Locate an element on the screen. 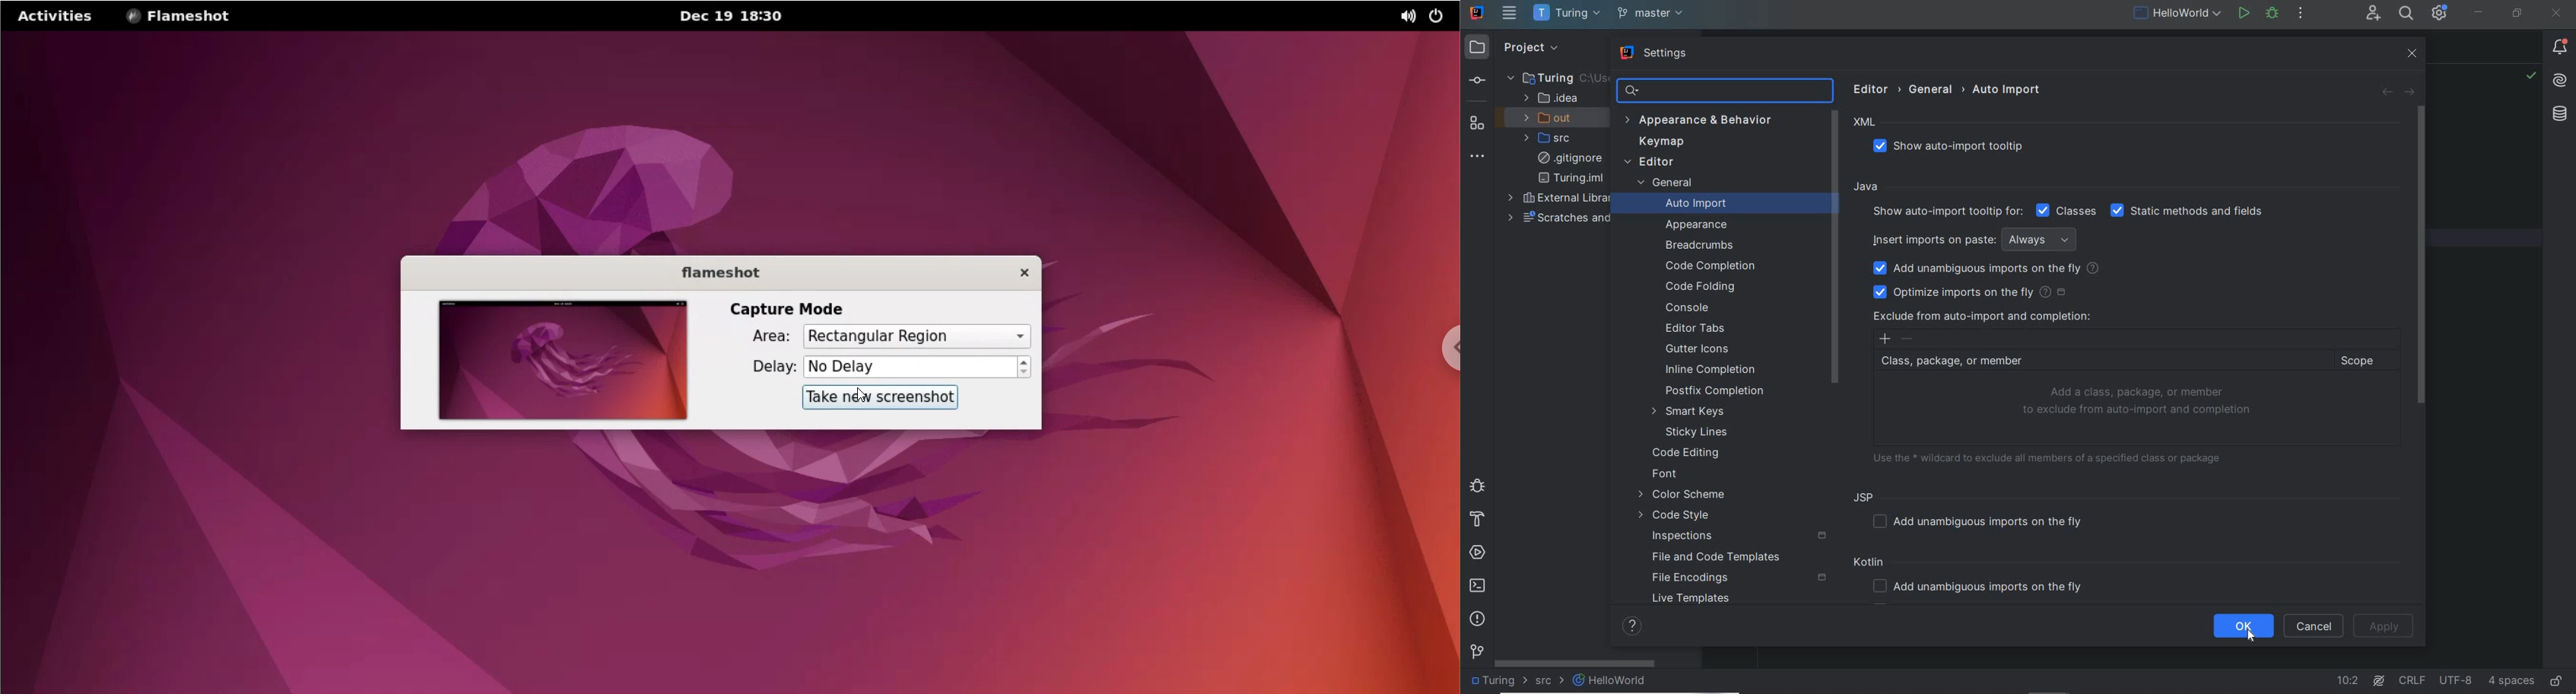 The height and width of the screenshot is (700, 2576). SHOW HELP CONTENTS is located at coordinates (1632, 626).